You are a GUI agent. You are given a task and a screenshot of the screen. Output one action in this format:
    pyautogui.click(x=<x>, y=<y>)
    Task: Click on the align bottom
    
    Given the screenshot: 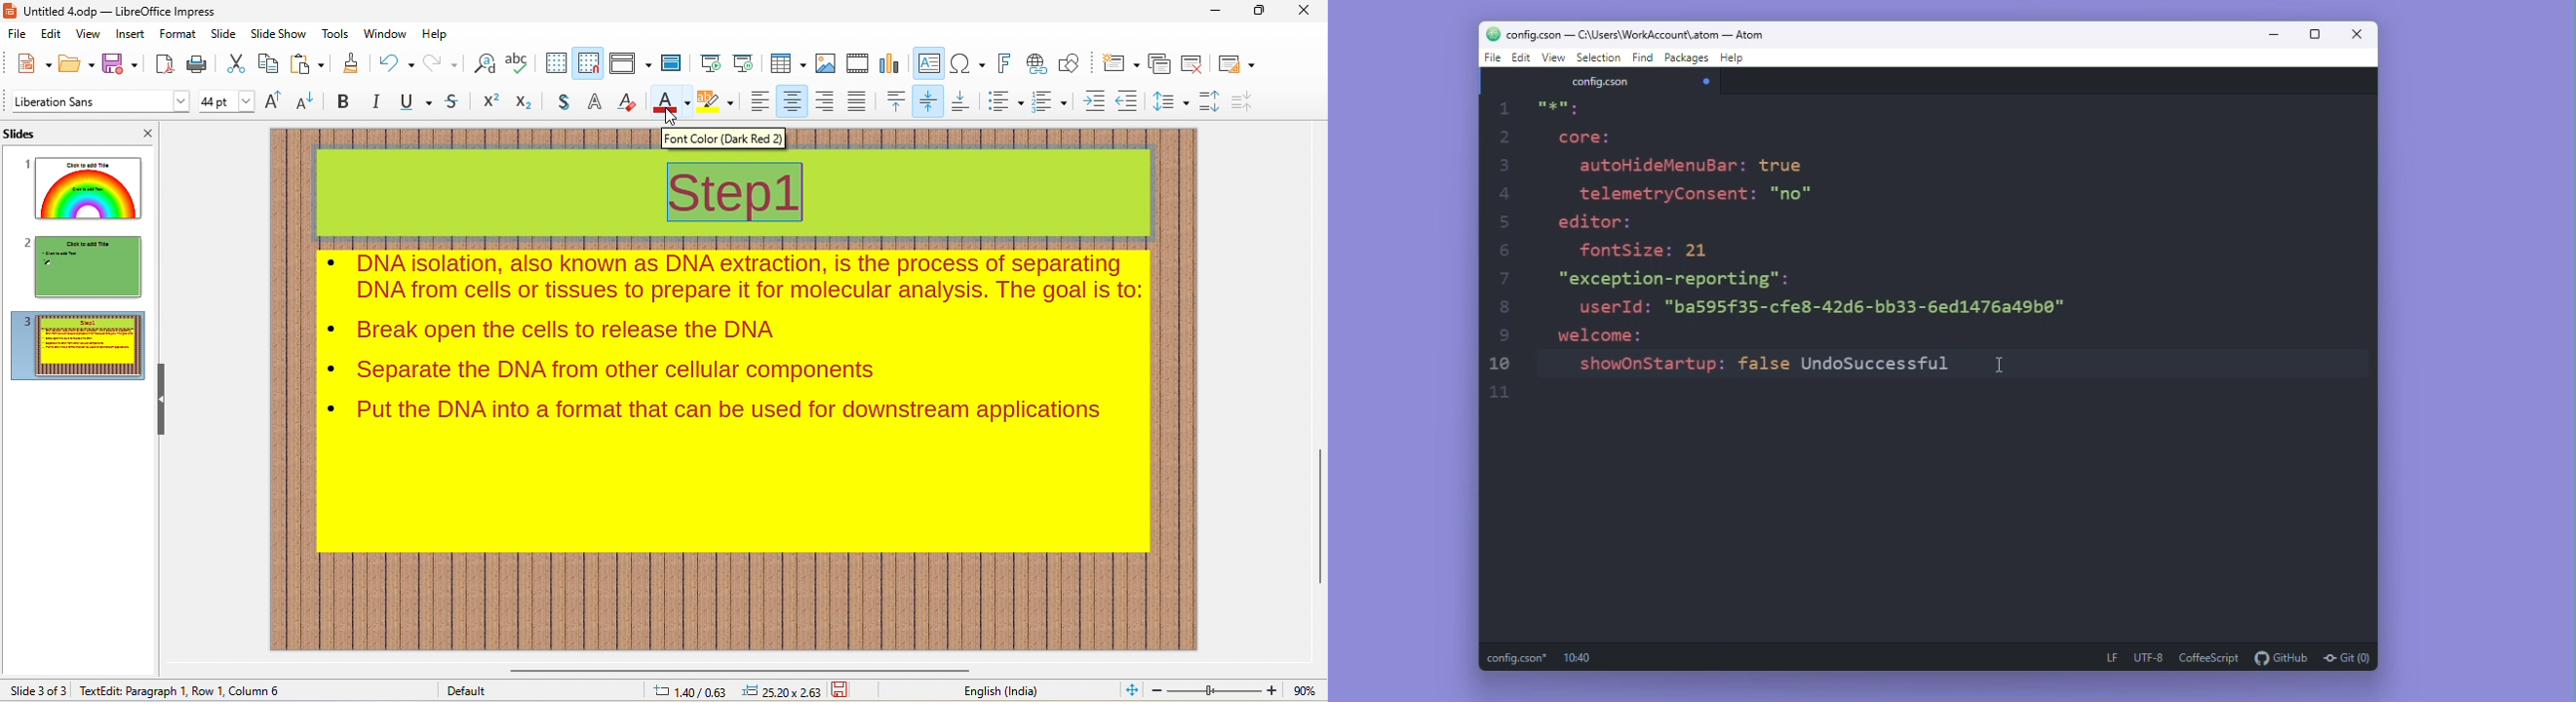 What is the action you would take?
    pyautogui.click(x=963, y=101)
    